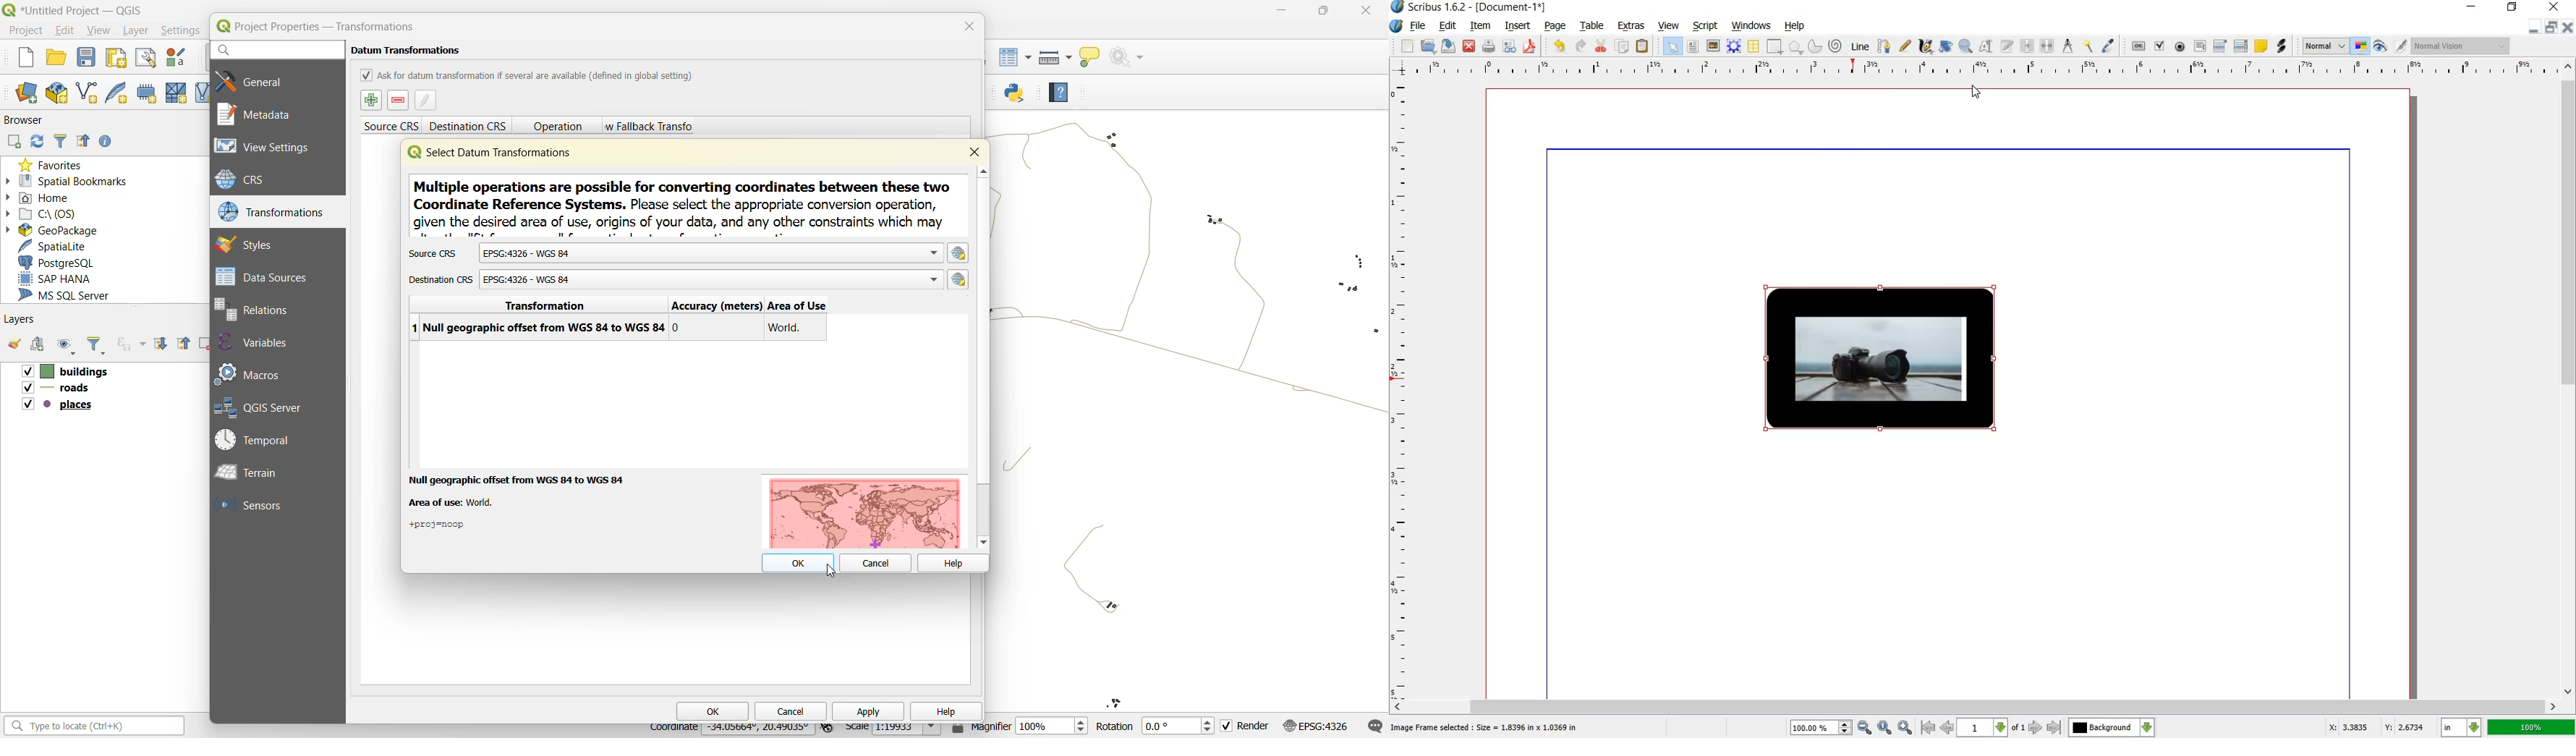 The image size is (2576, 756). Describe the element at coordinates (265, 343) in the screenshot. I see `variables` at that location.